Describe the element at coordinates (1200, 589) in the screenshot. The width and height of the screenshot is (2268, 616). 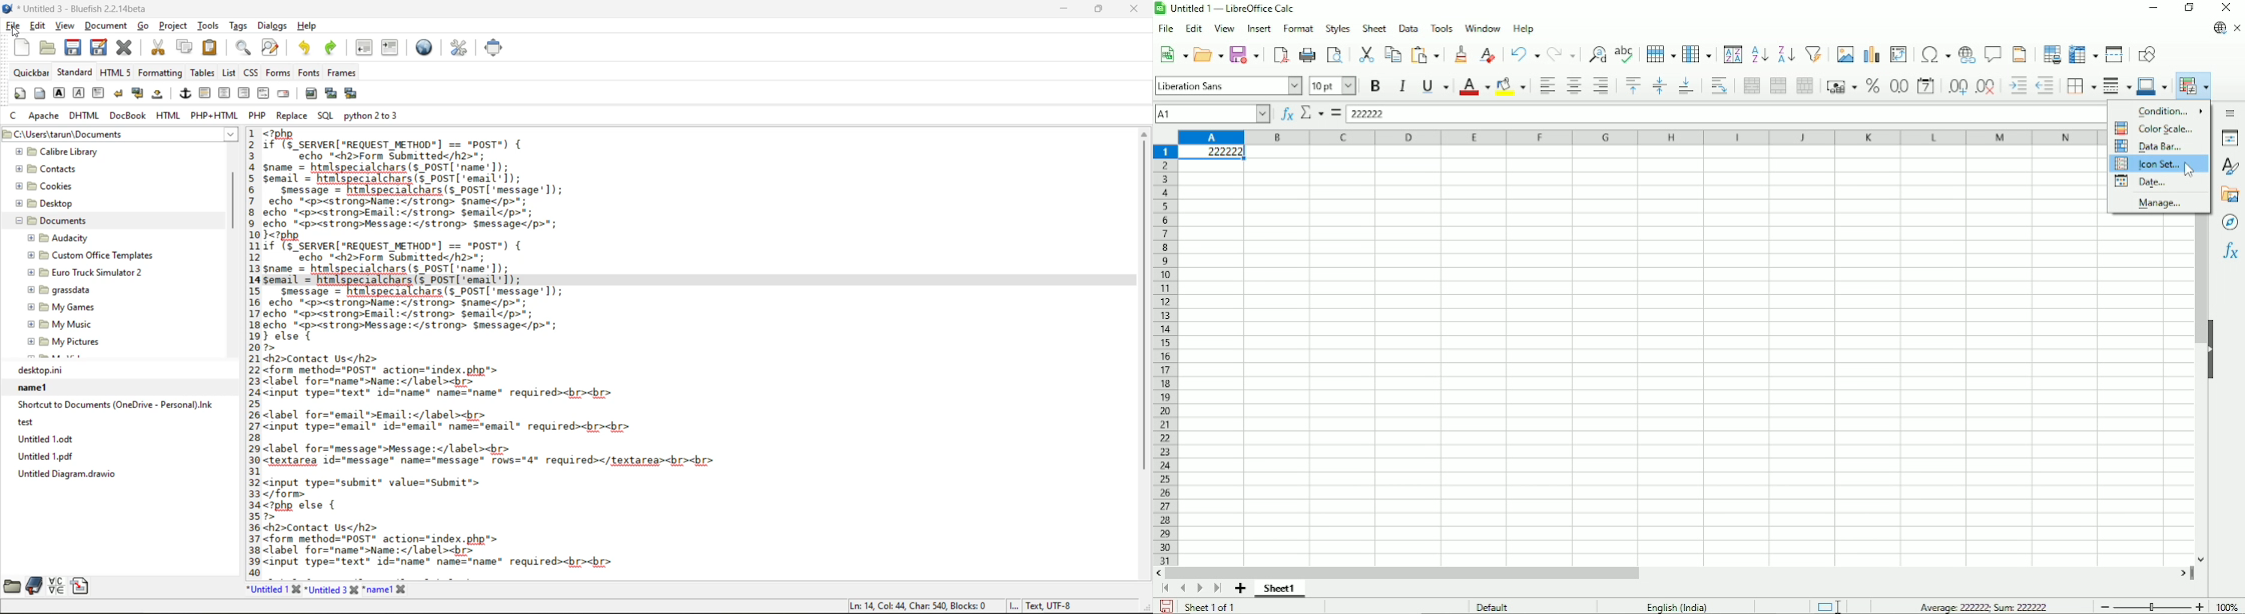
I see `Scroll to next page` at that location.